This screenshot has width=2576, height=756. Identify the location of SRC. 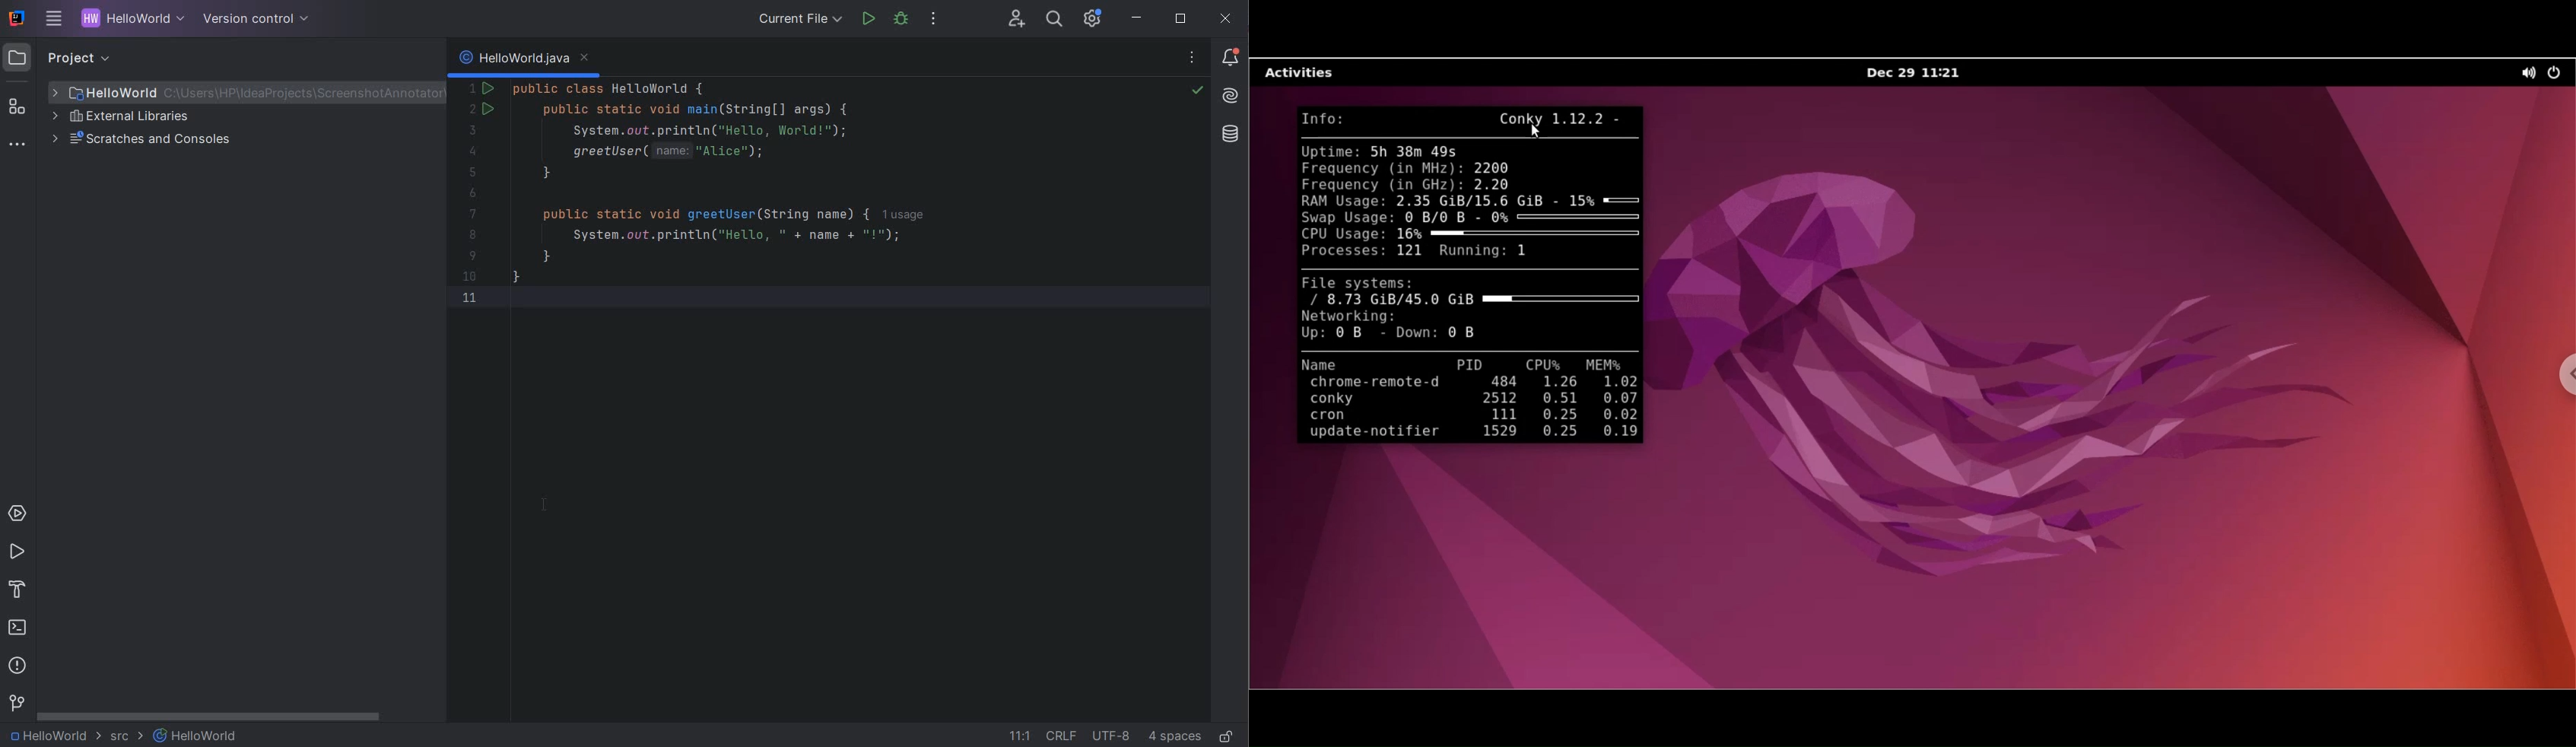
(127, 737).